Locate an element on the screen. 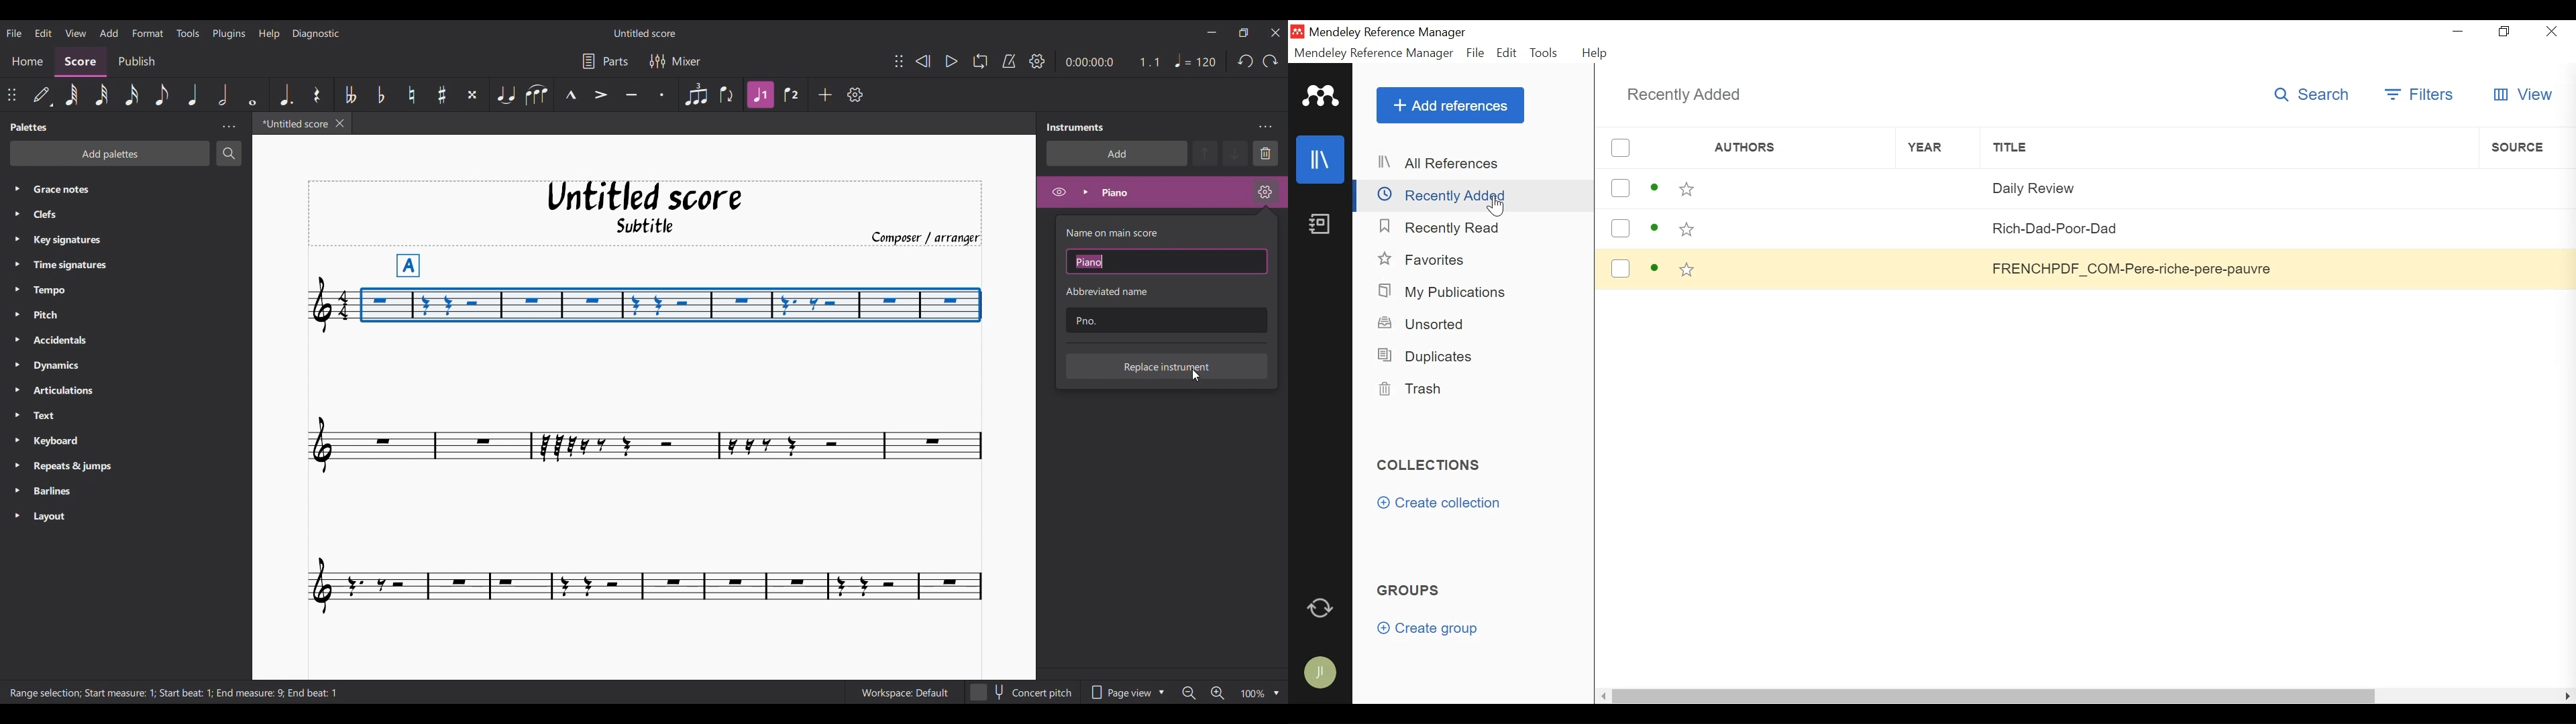 The width and height of the screenshot is (2576, 728). Replace instrument is located at coordinates (1167, 367).